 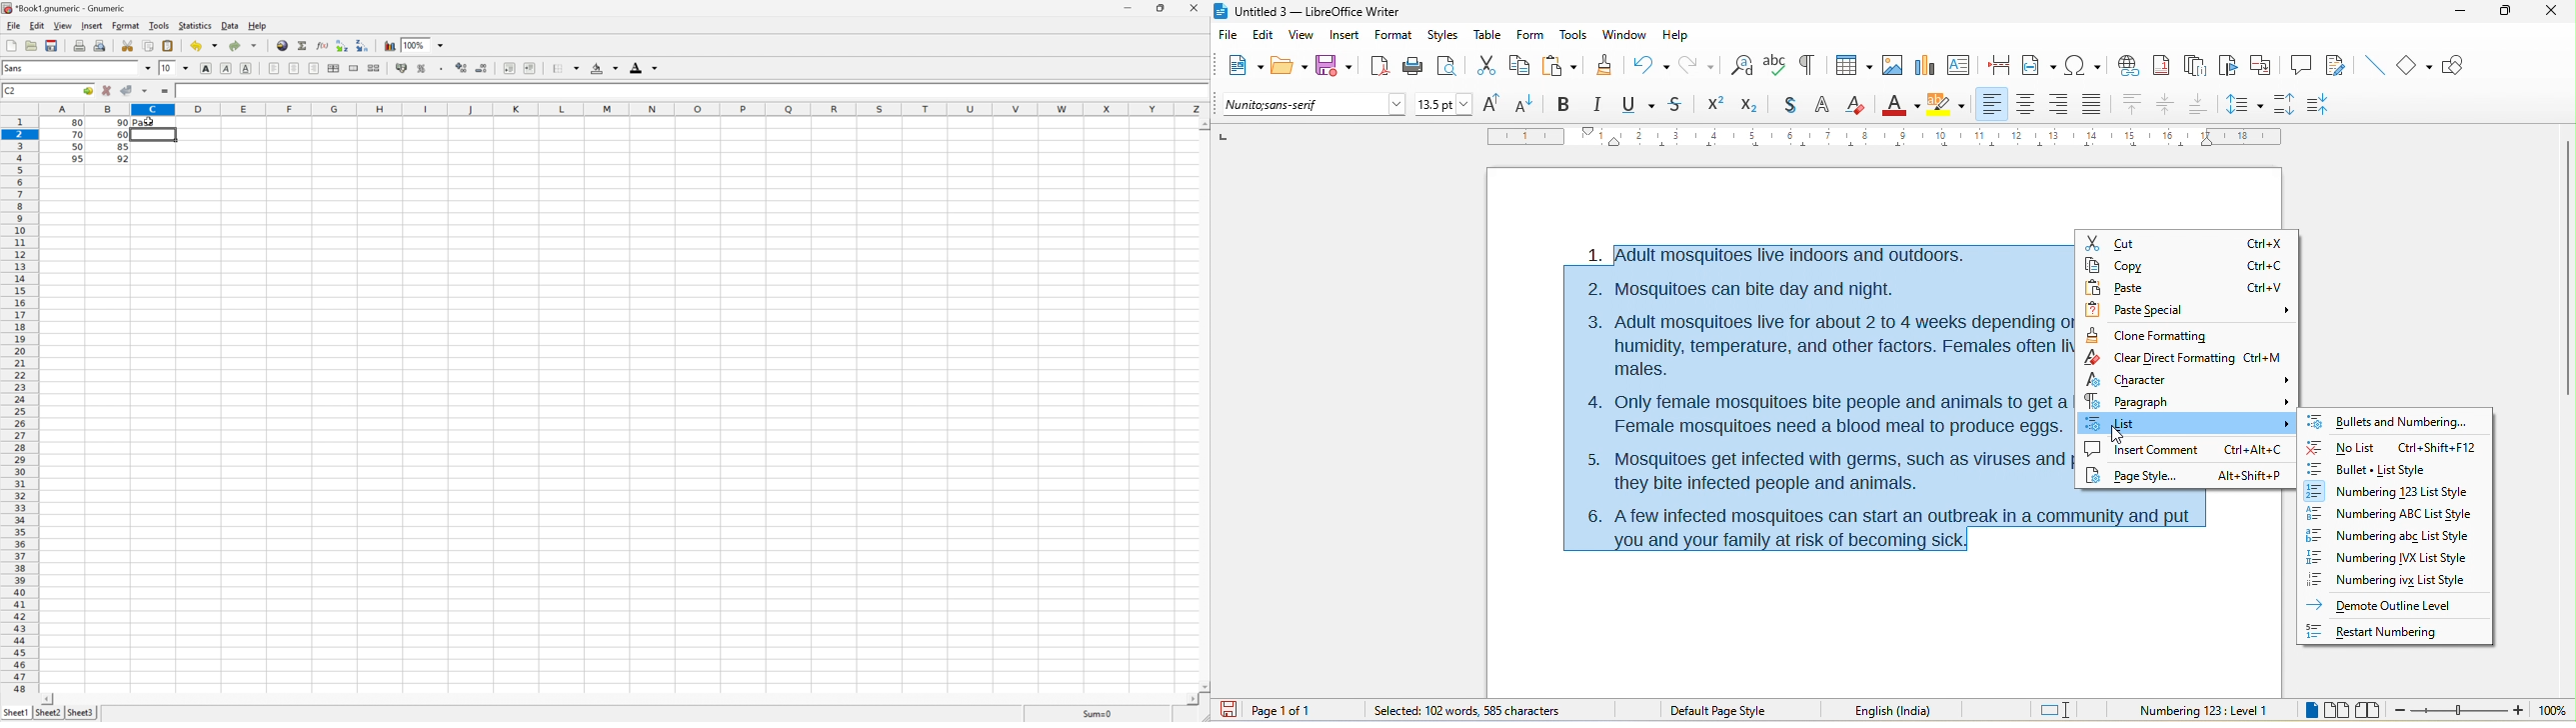 I want to click on numbering 123 list style, so click(x=2396, y=492).